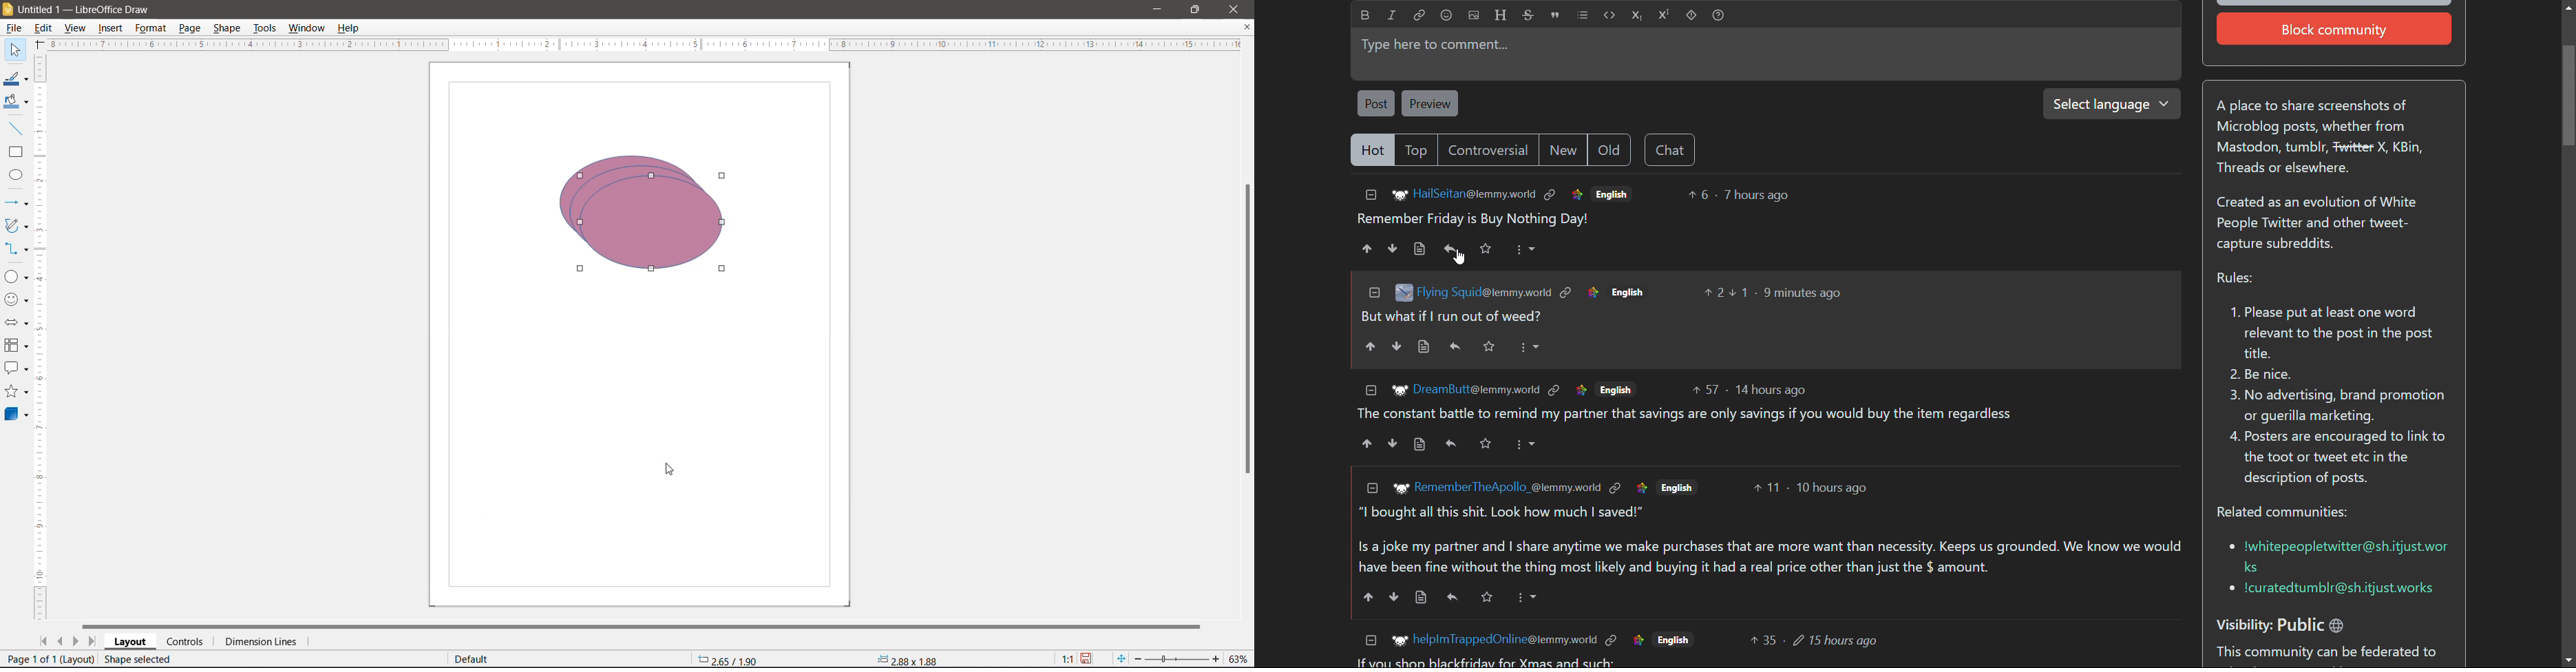 The width and height of the screenshot is (2576, 672). Describe the element at coordinates (1756, 195) in the screenshot. I see `time of posting` at that location.